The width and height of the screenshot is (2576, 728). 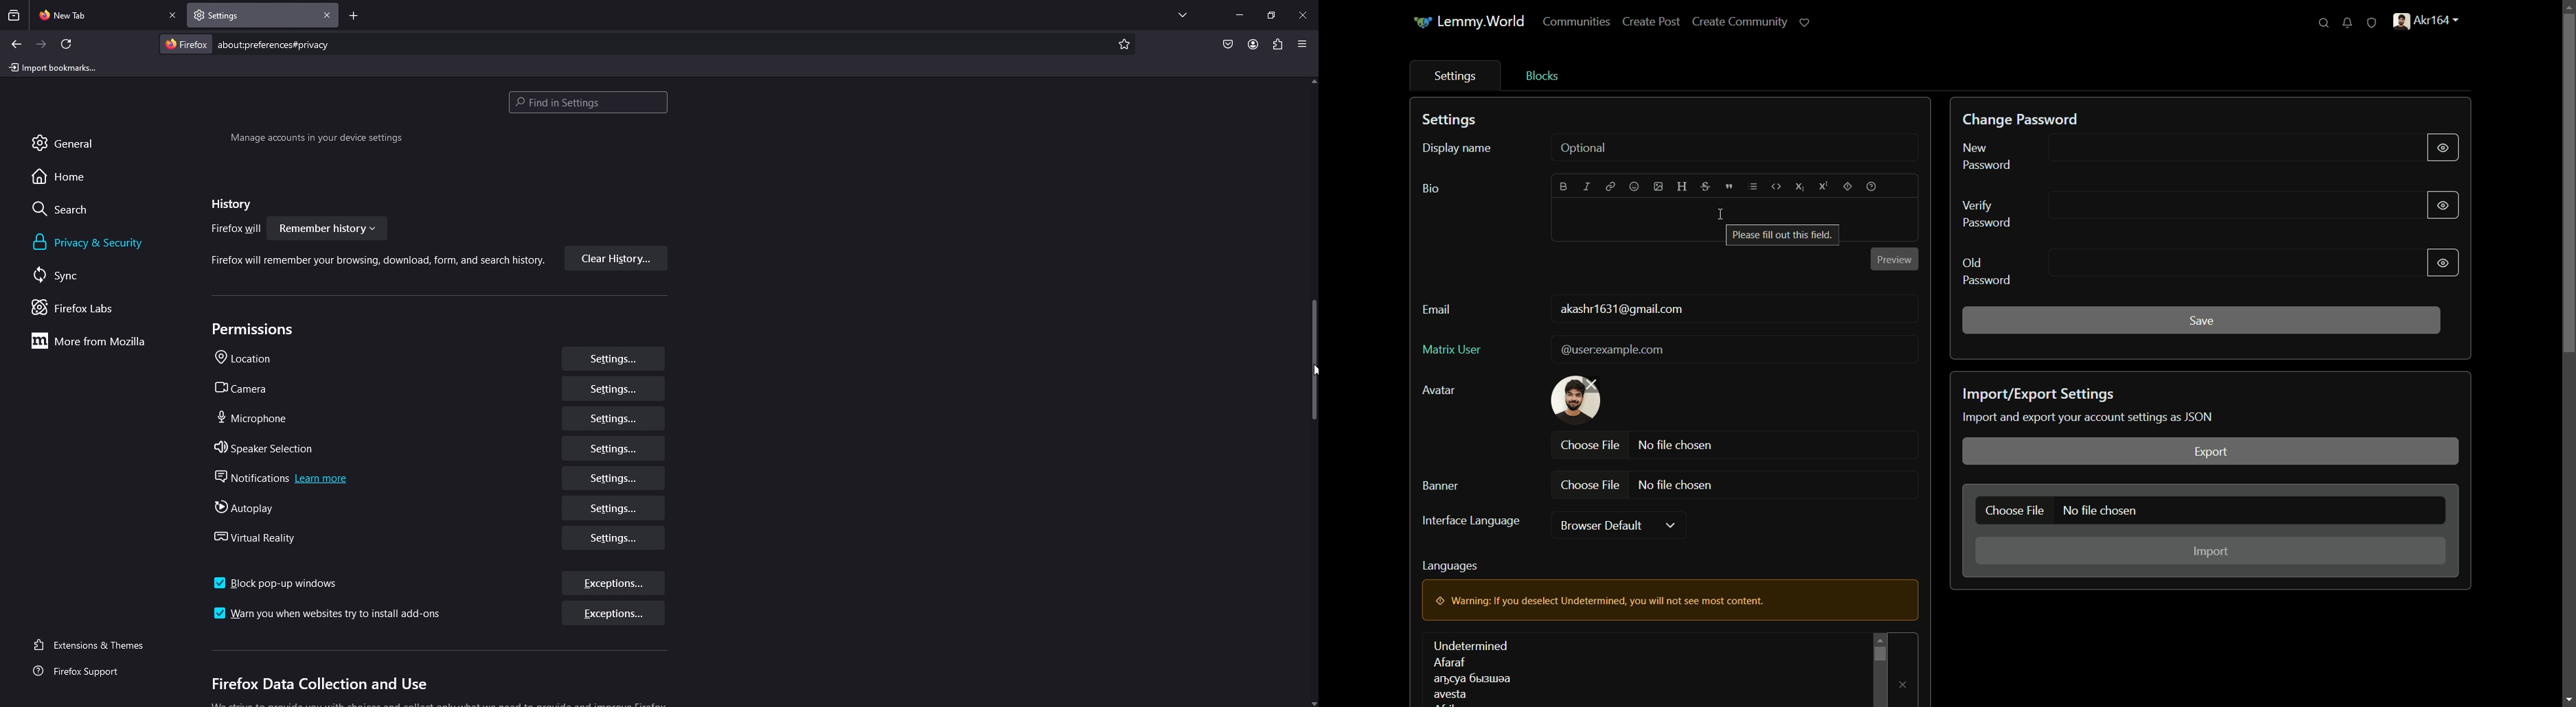 I want to click on settings, so click(x=615, y=448).